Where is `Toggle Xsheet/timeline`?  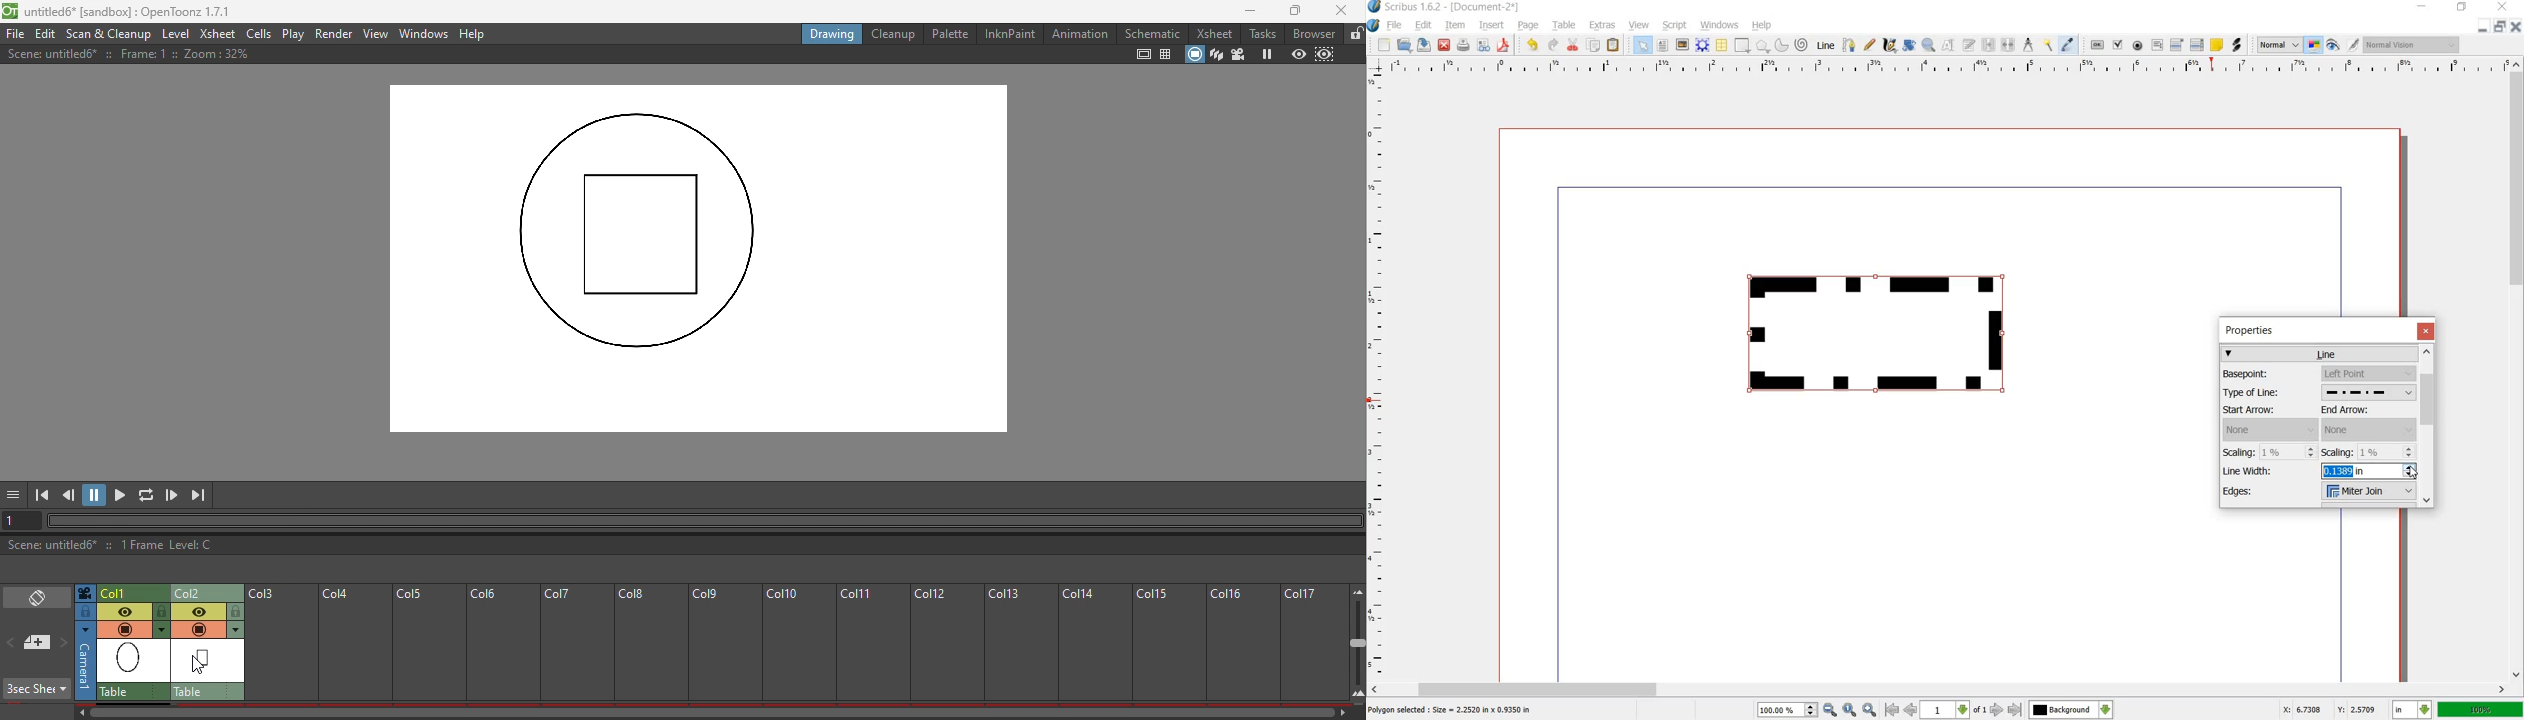 Toggle Xsheet/timeline is located at coordinates (39, 597).